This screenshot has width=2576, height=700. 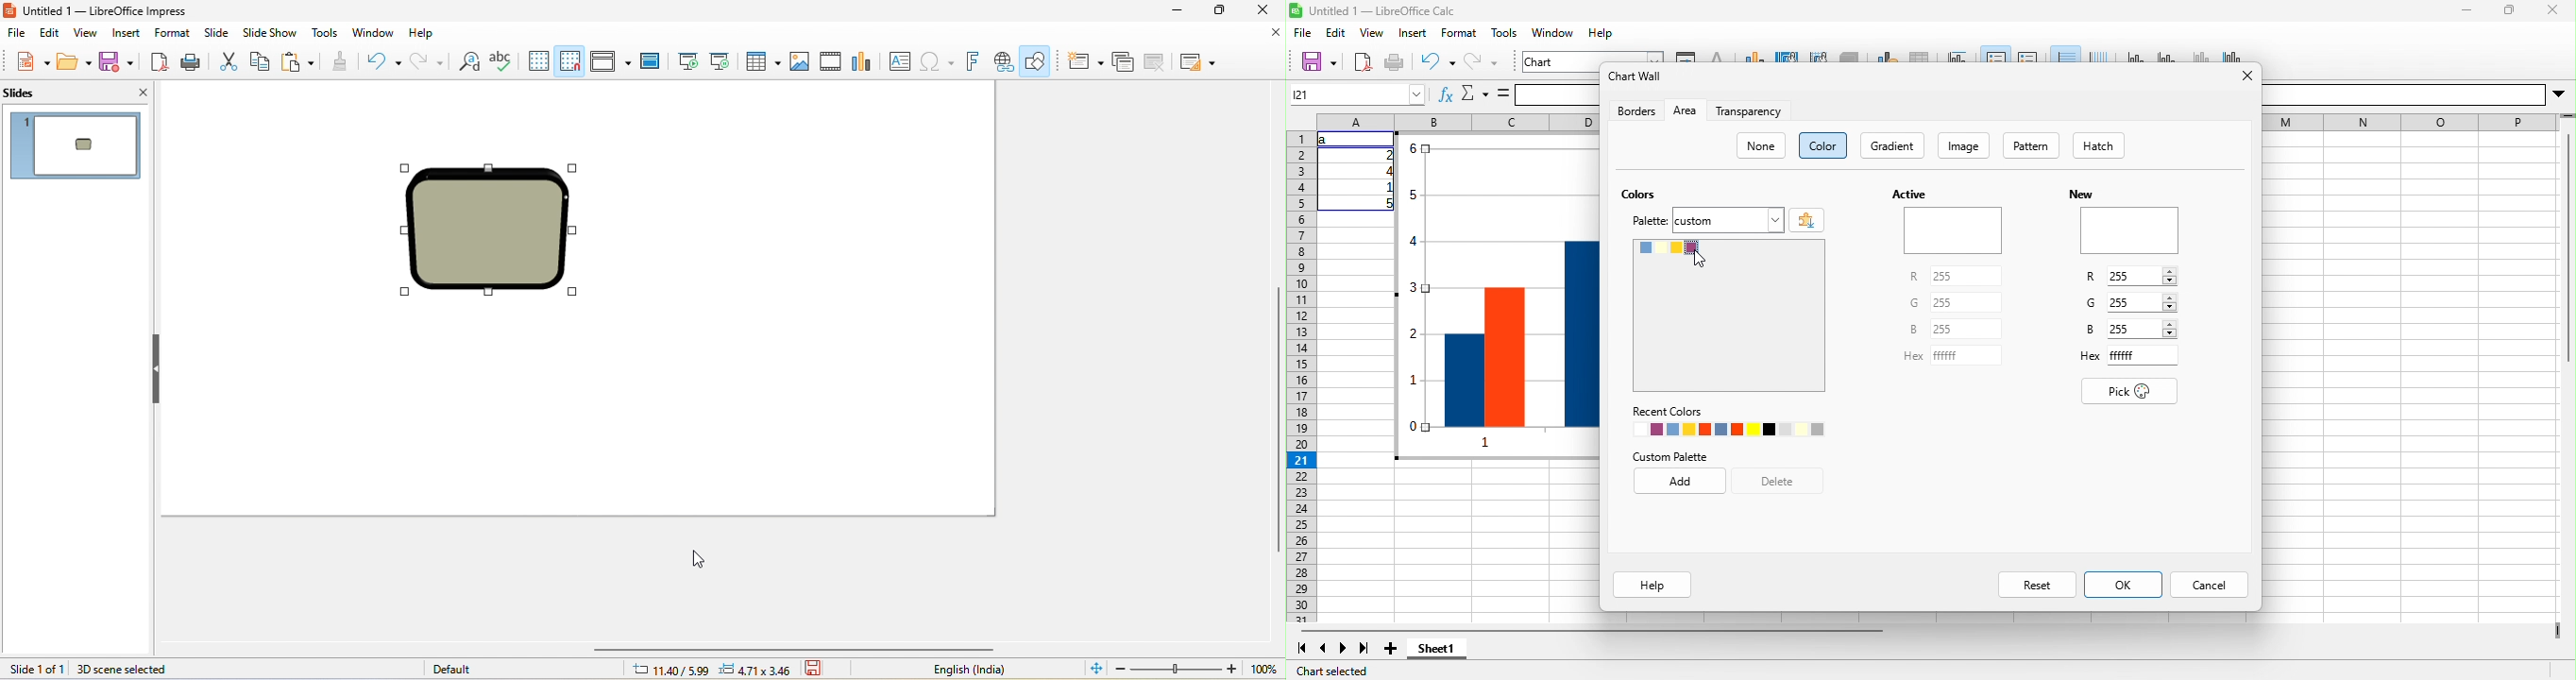 What do you see at coordinates (699, 559) in the screenshot?
I see `cursor` at bounding box center [699, 559].